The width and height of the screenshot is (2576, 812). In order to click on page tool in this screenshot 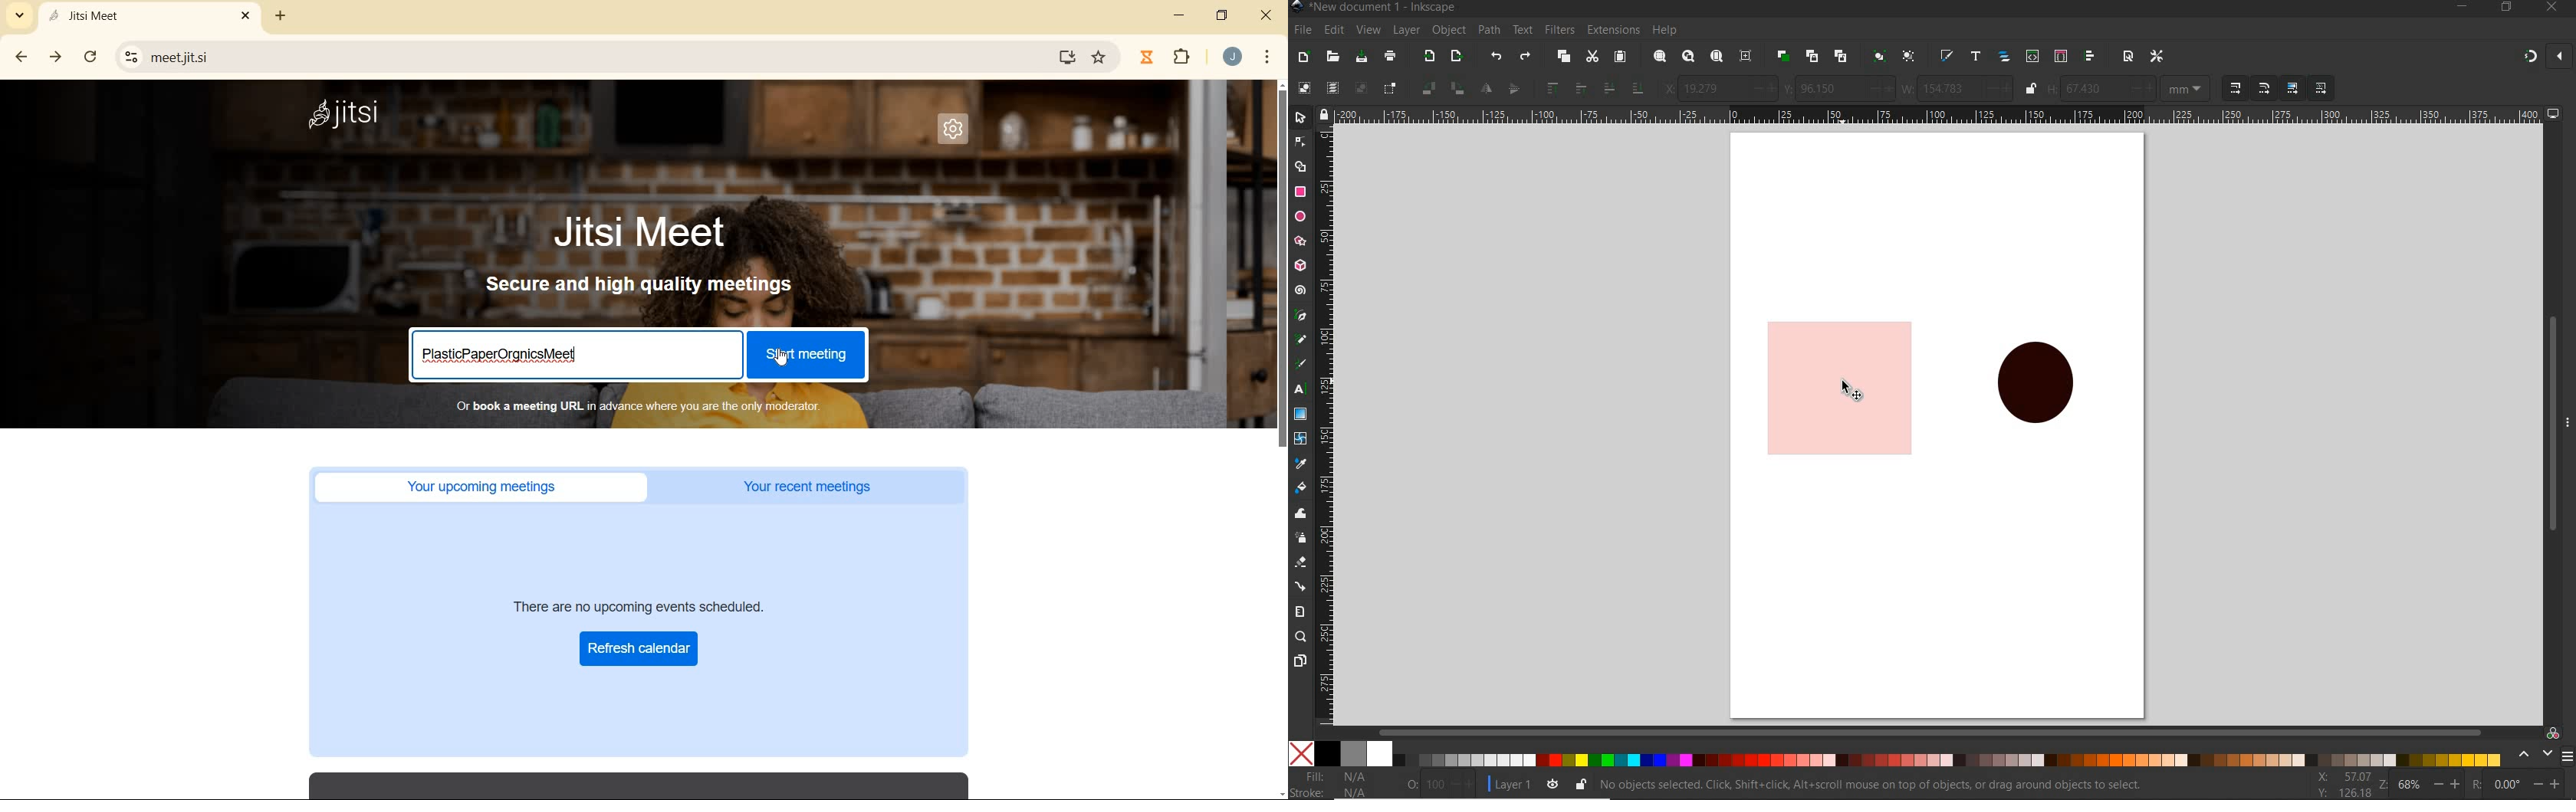, I will do `click(1300, 661)`.